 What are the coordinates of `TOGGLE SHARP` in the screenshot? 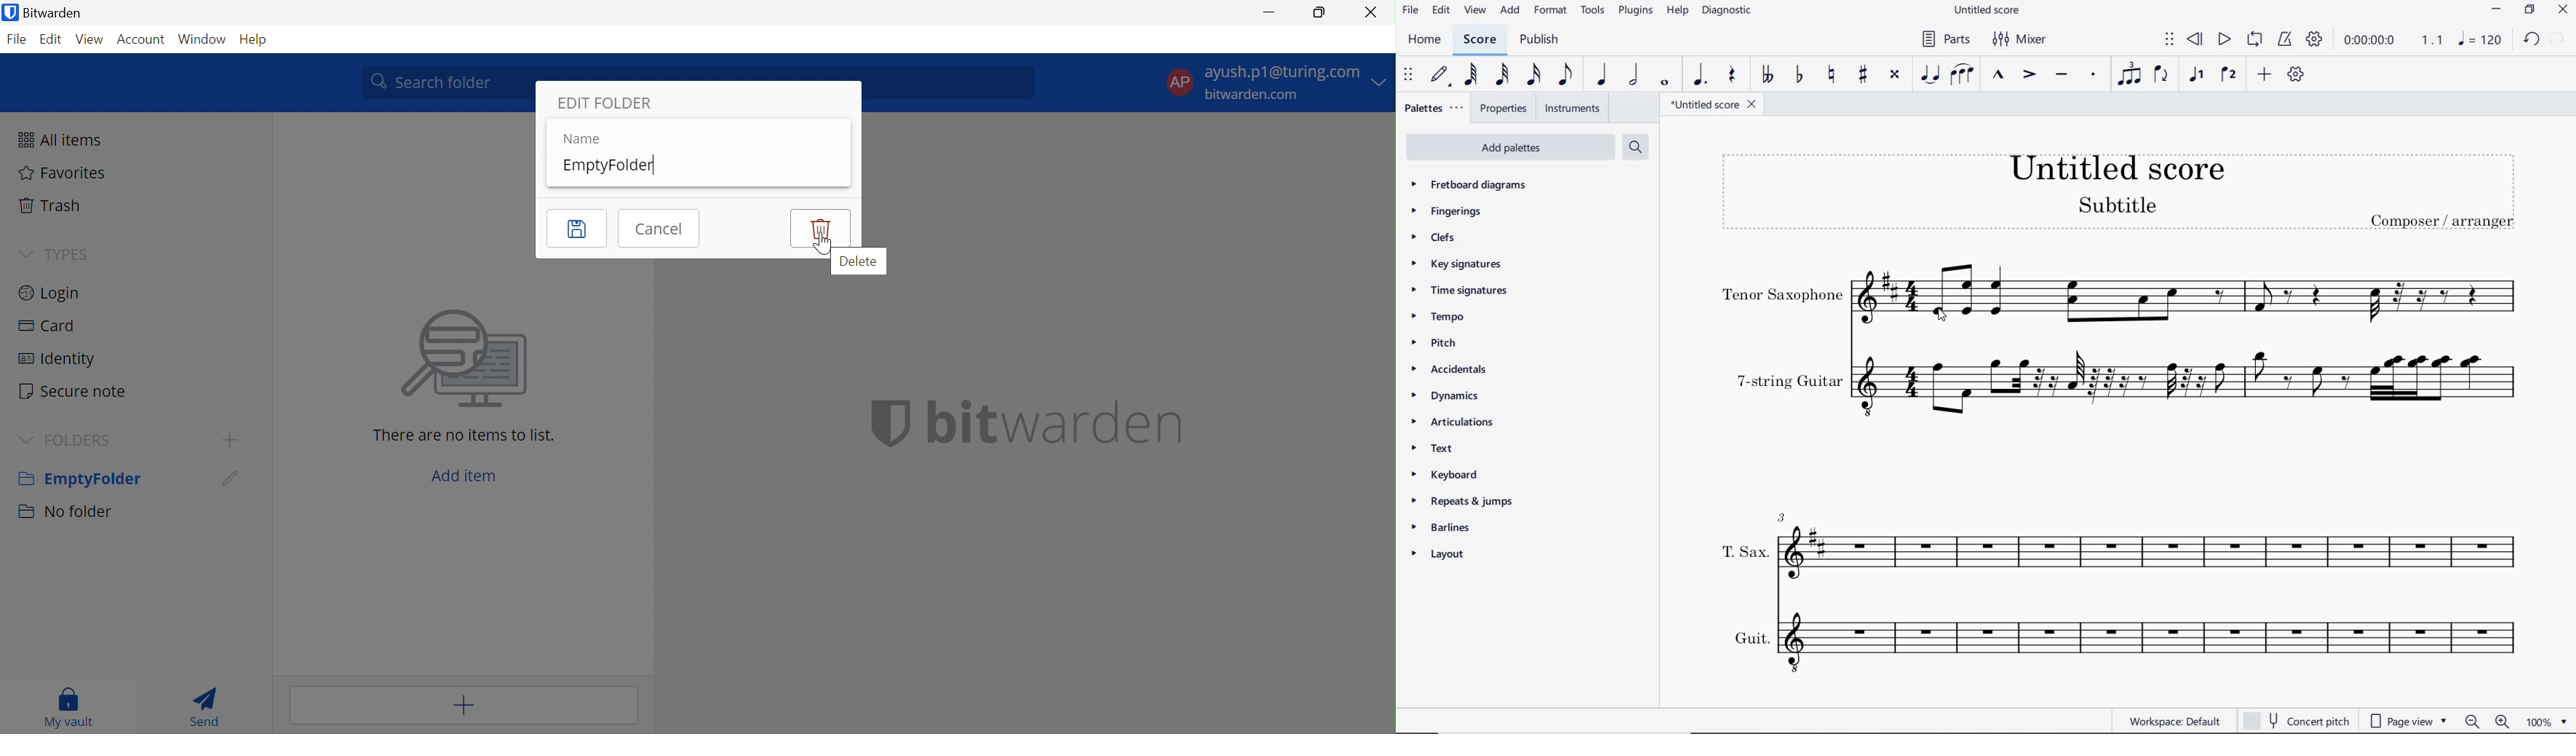 It's located at (1864, 74).